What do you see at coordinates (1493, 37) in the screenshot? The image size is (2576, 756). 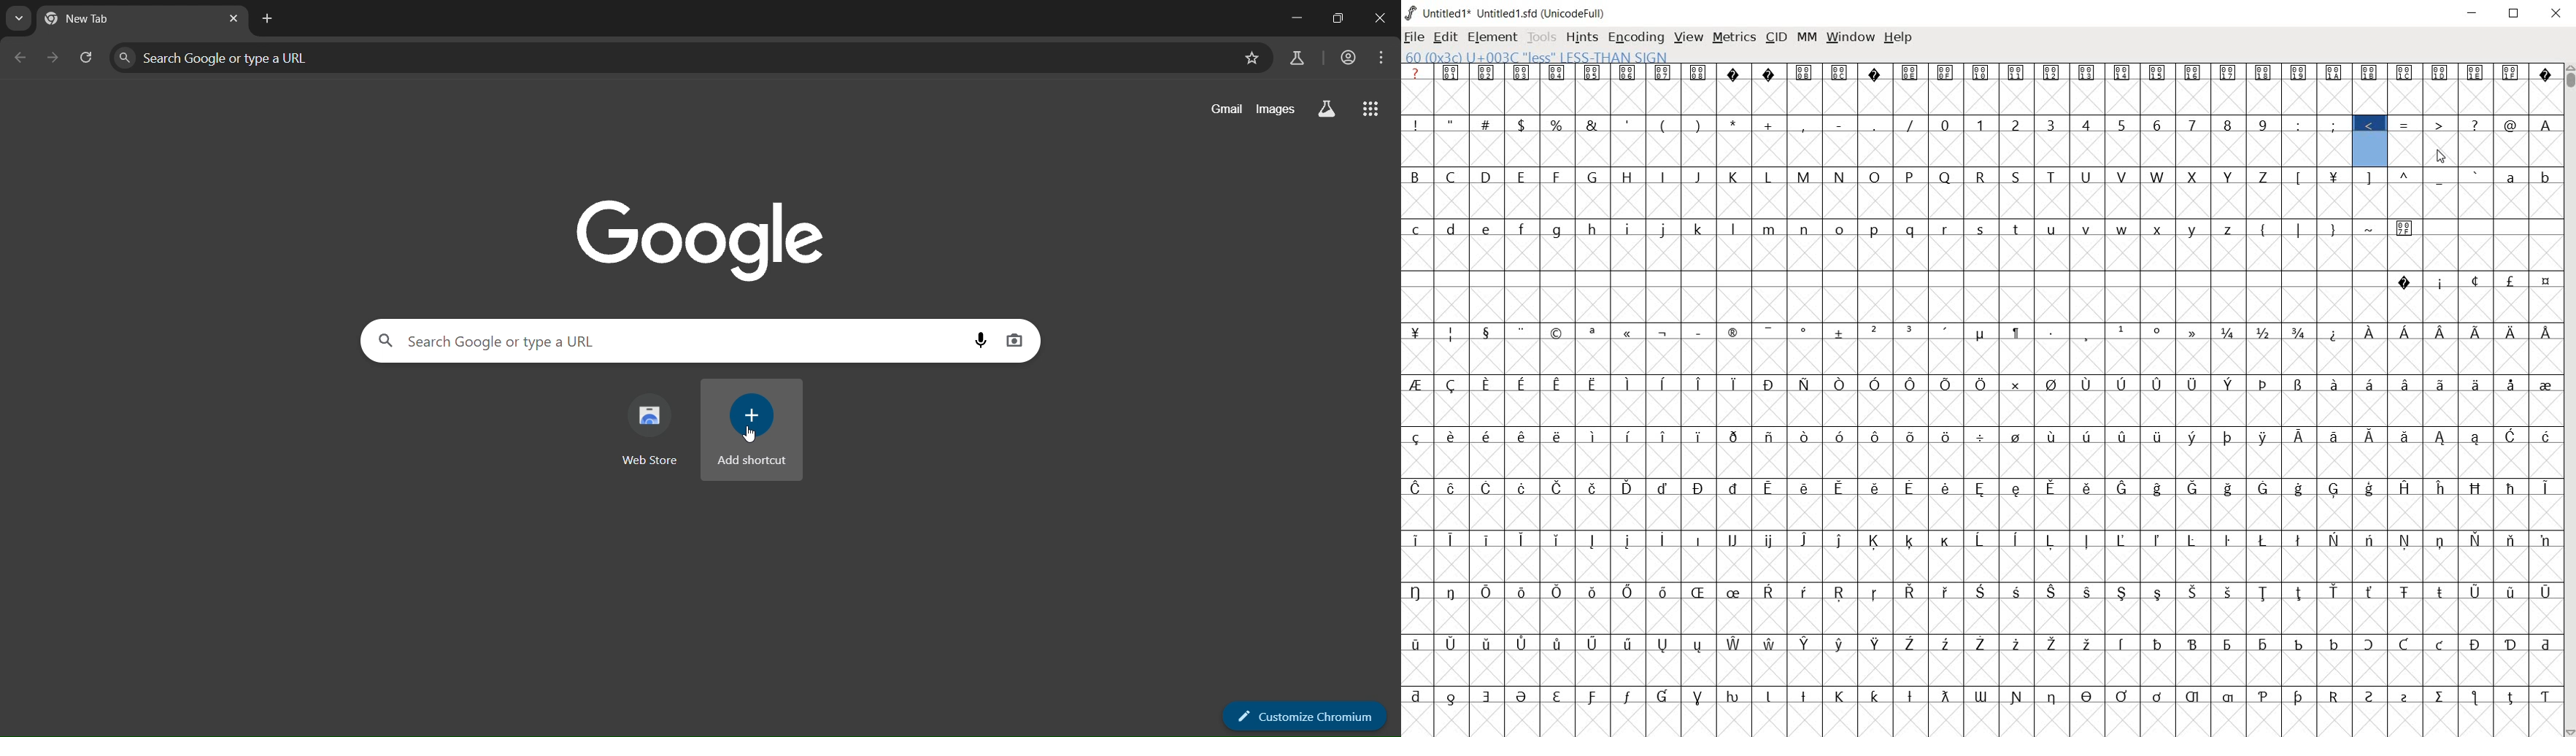 I see `element` at bounding box center [1493, 37].